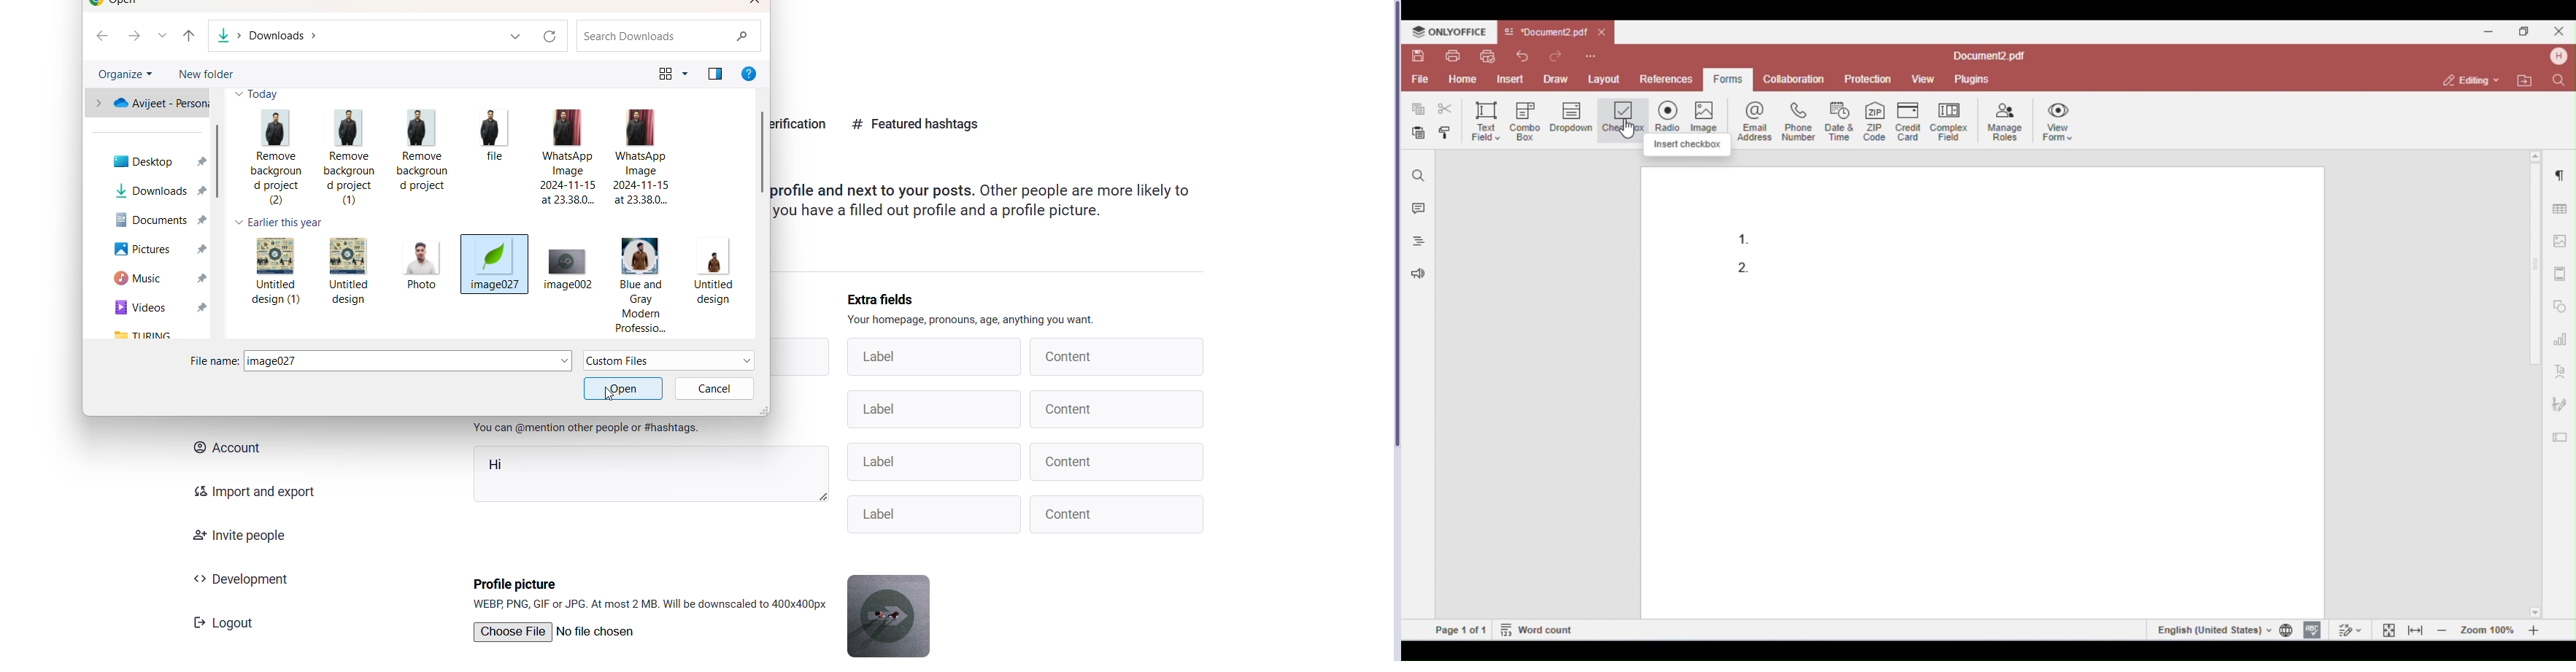 This screenshot has height=672, width=2576. I want to click on new folder, so click(212, 75).